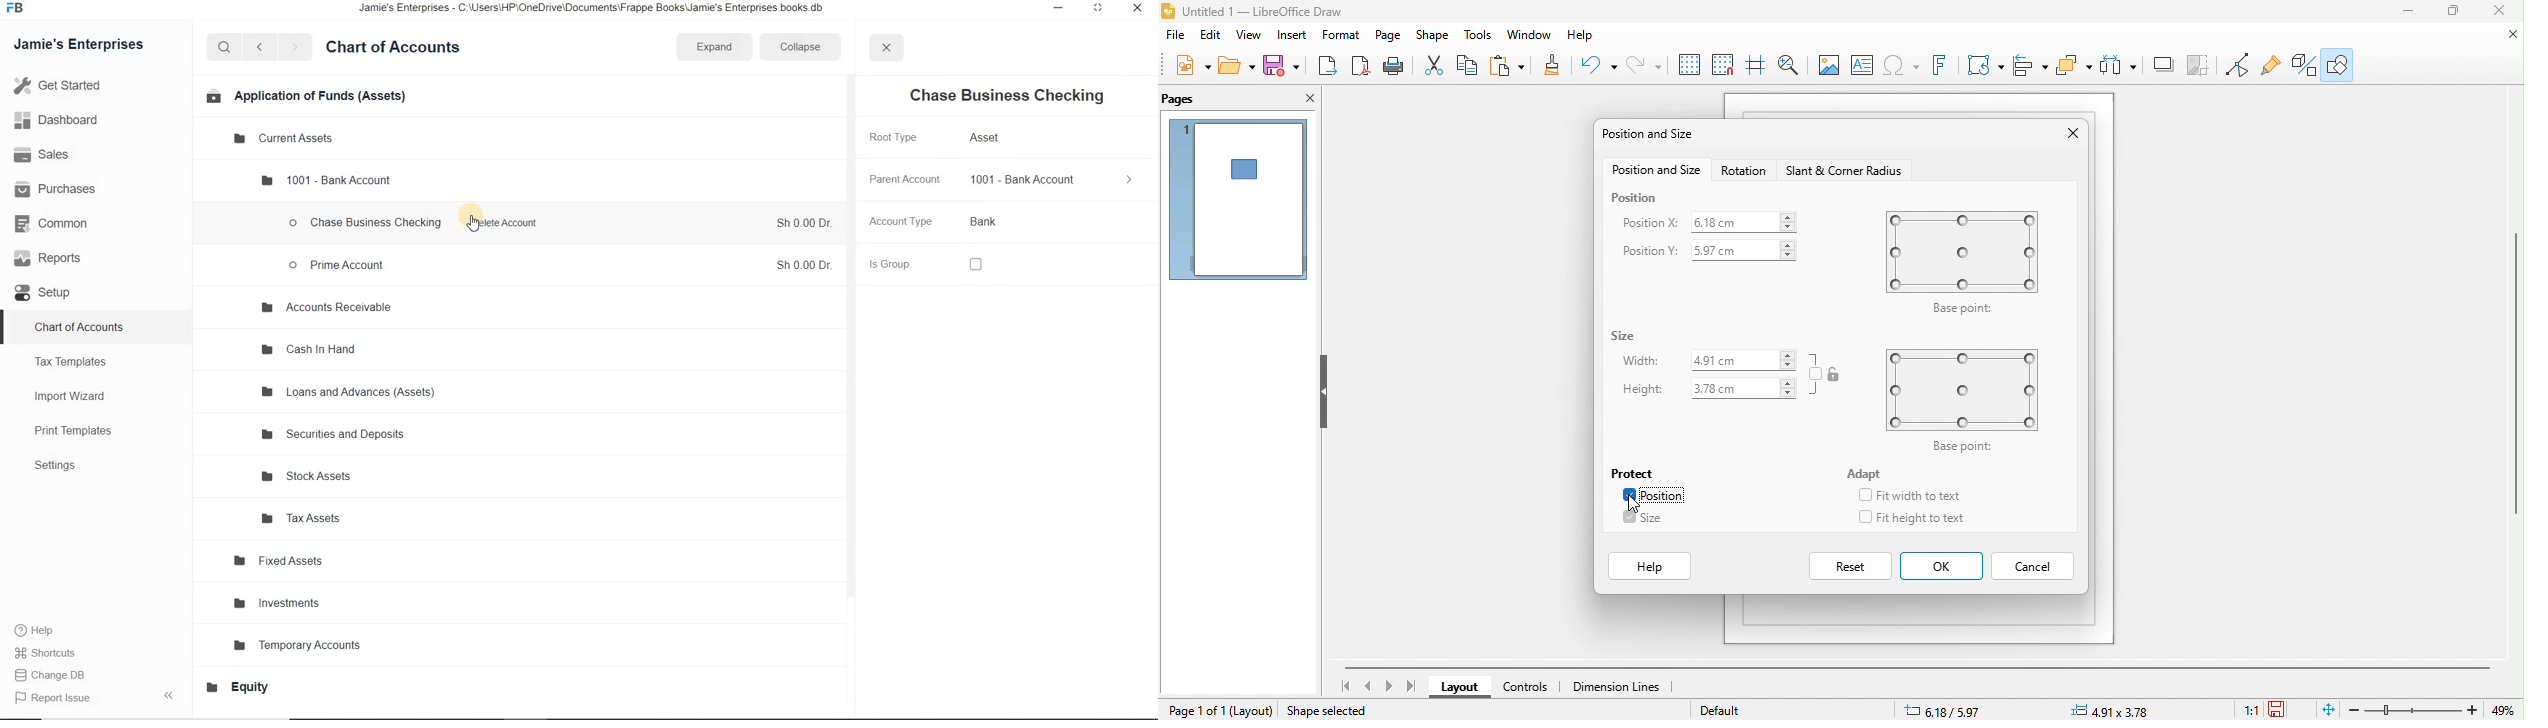  What do you see at coordinates (1023, 181) in the screenshot?
I see `1001 - Bank Account` at bounding box center [1023, 181].